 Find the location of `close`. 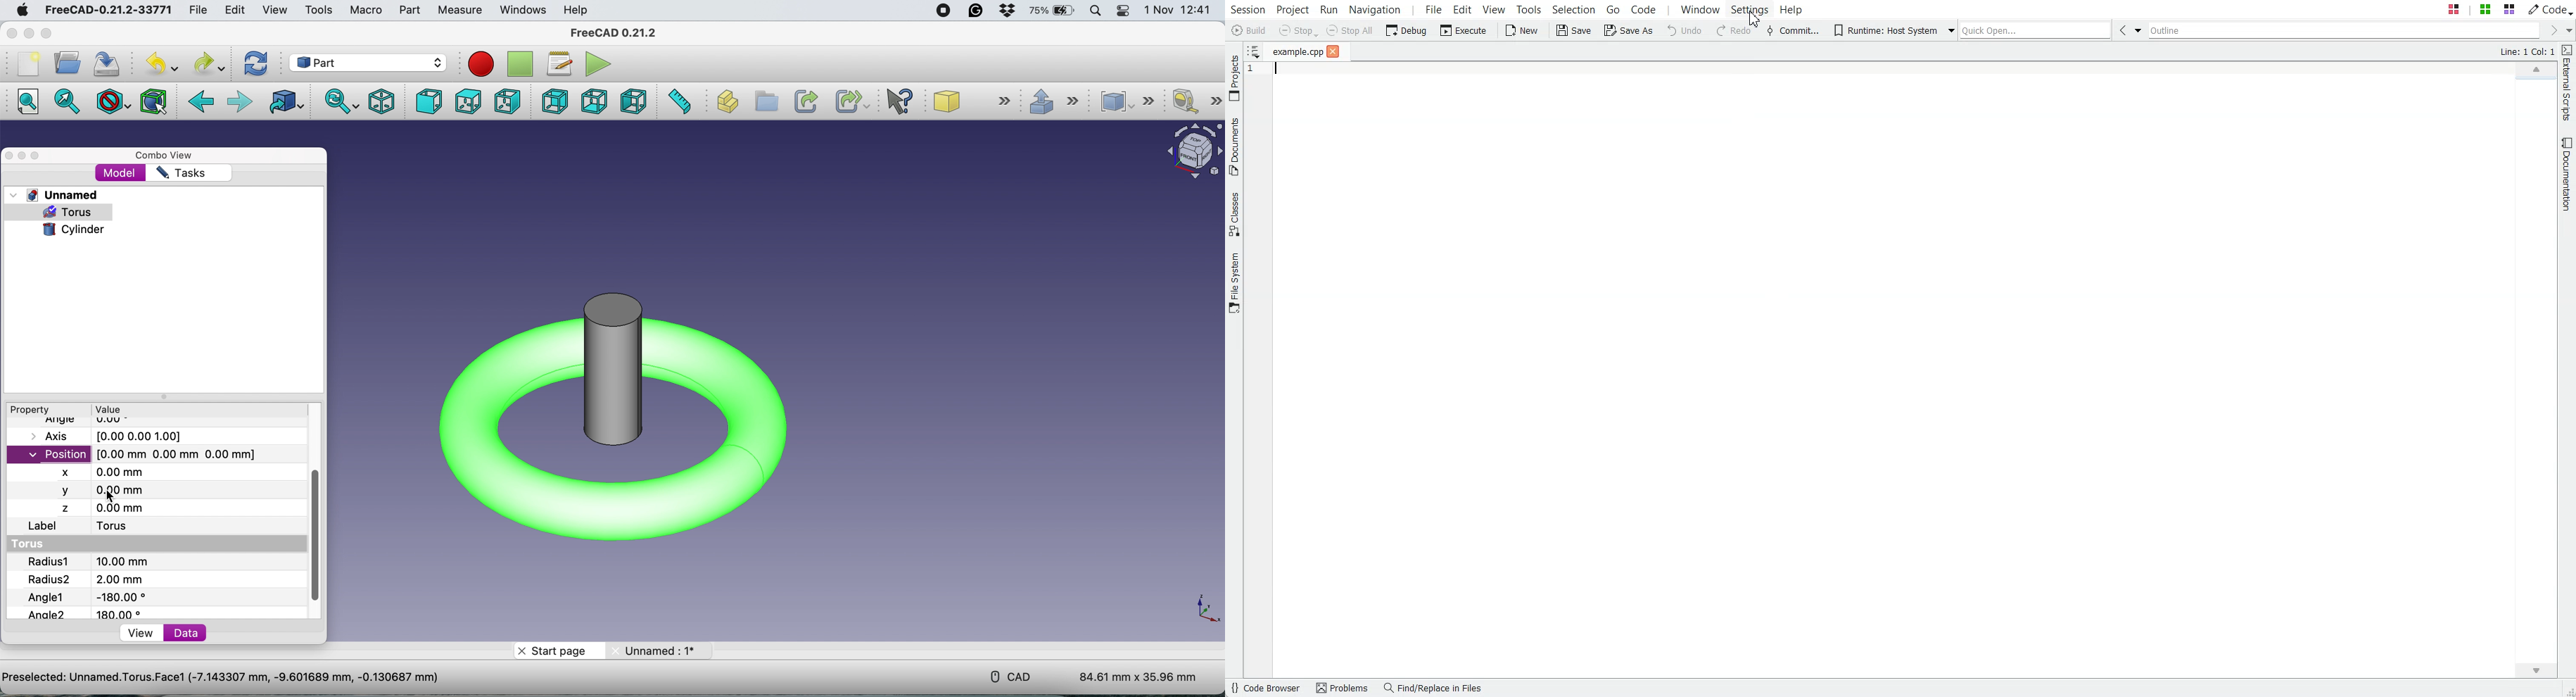

close is located at coordinates (10, 155).